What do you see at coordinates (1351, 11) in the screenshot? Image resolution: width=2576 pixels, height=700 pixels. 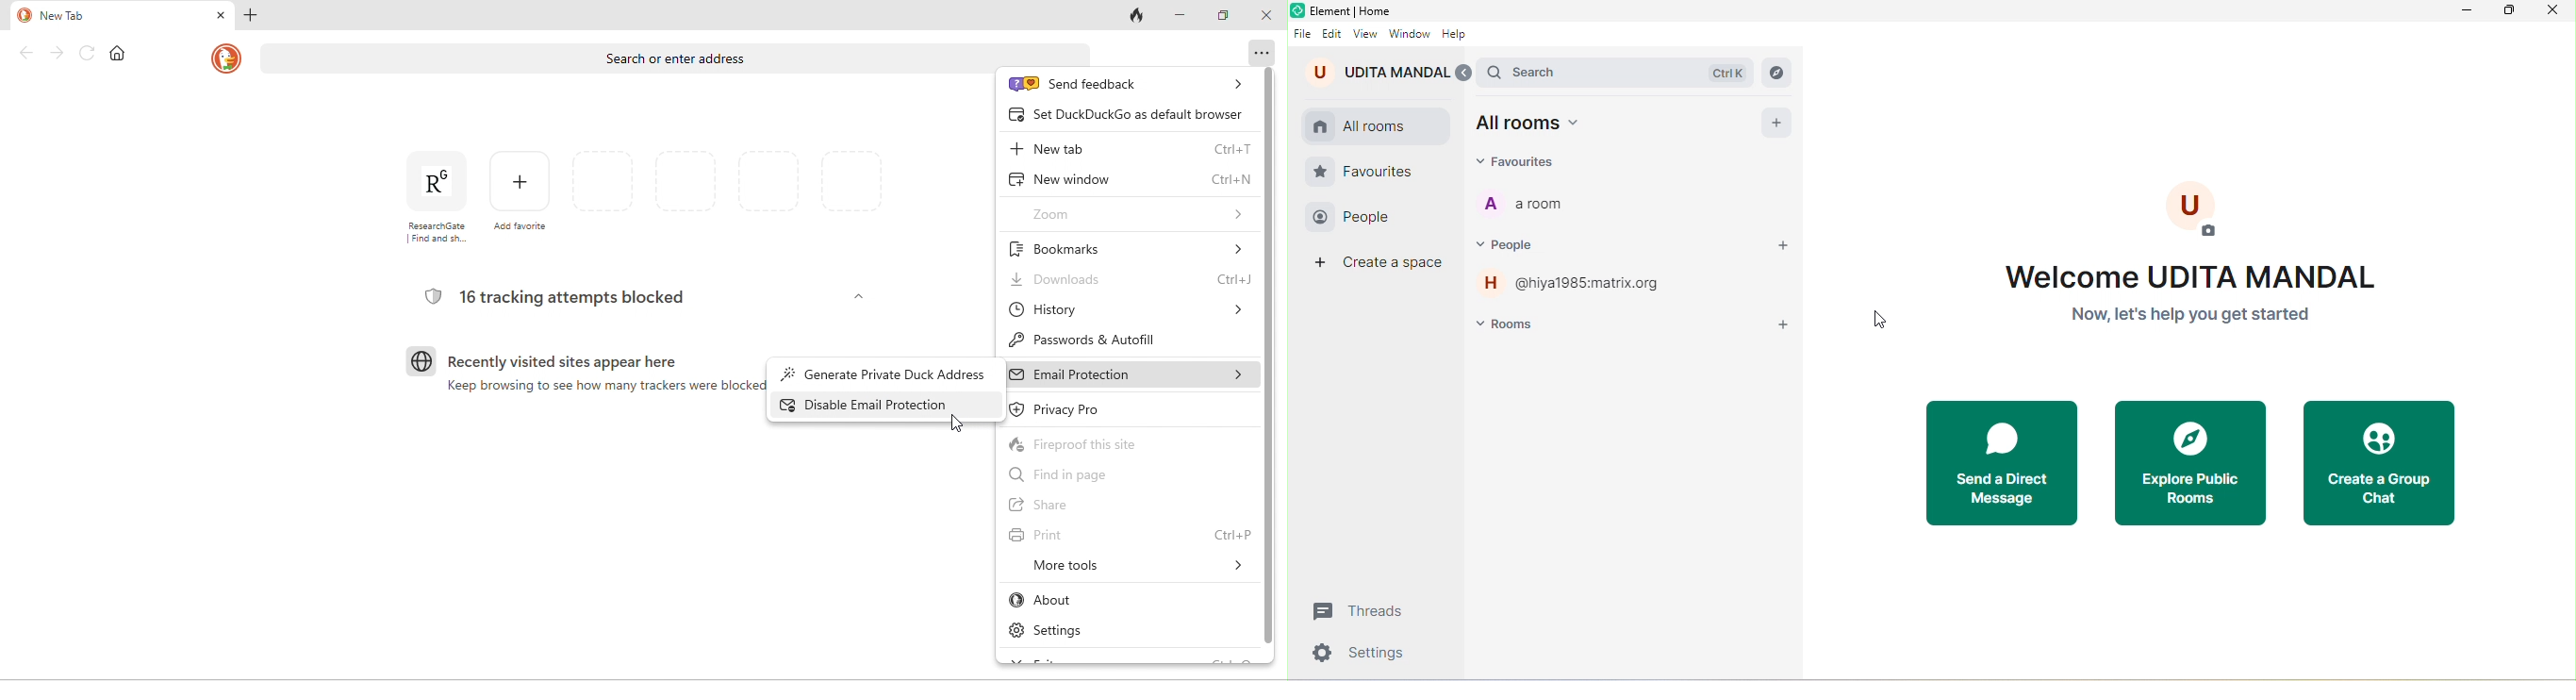 I see `element | home` at bounding box center [1351, 11].